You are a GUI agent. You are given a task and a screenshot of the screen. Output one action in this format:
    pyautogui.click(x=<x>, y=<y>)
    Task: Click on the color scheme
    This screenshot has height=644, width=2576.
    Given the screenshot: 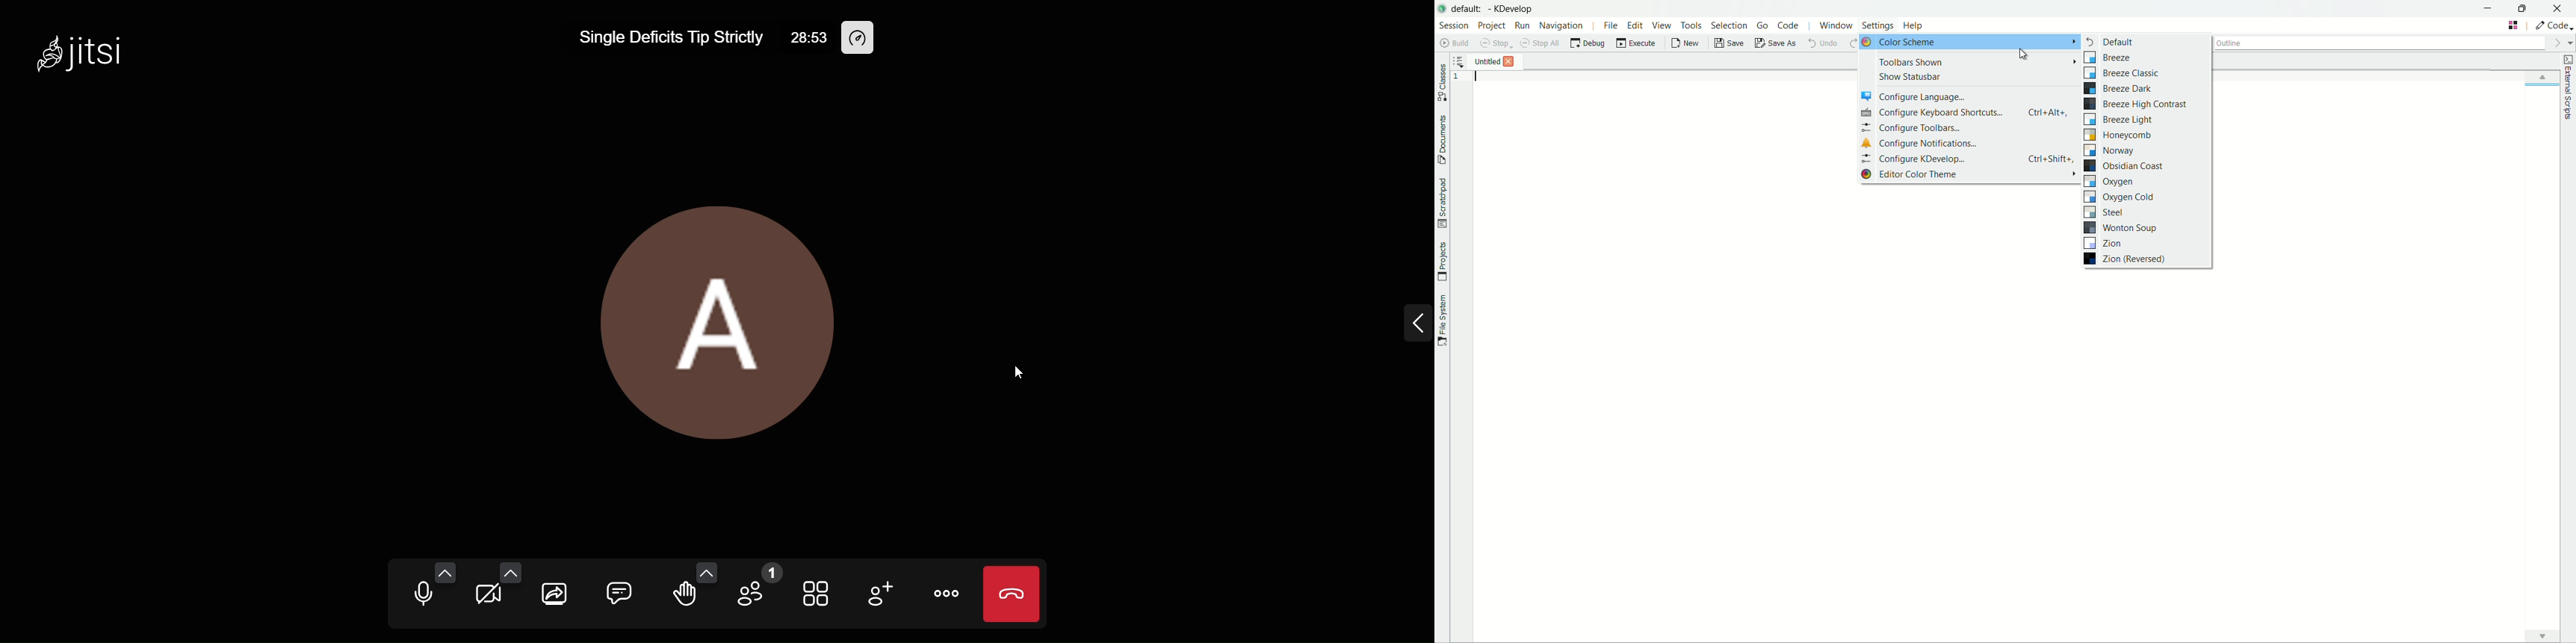 What is the action you would take?
    pyautogui.click(x=1970, y=42)
    